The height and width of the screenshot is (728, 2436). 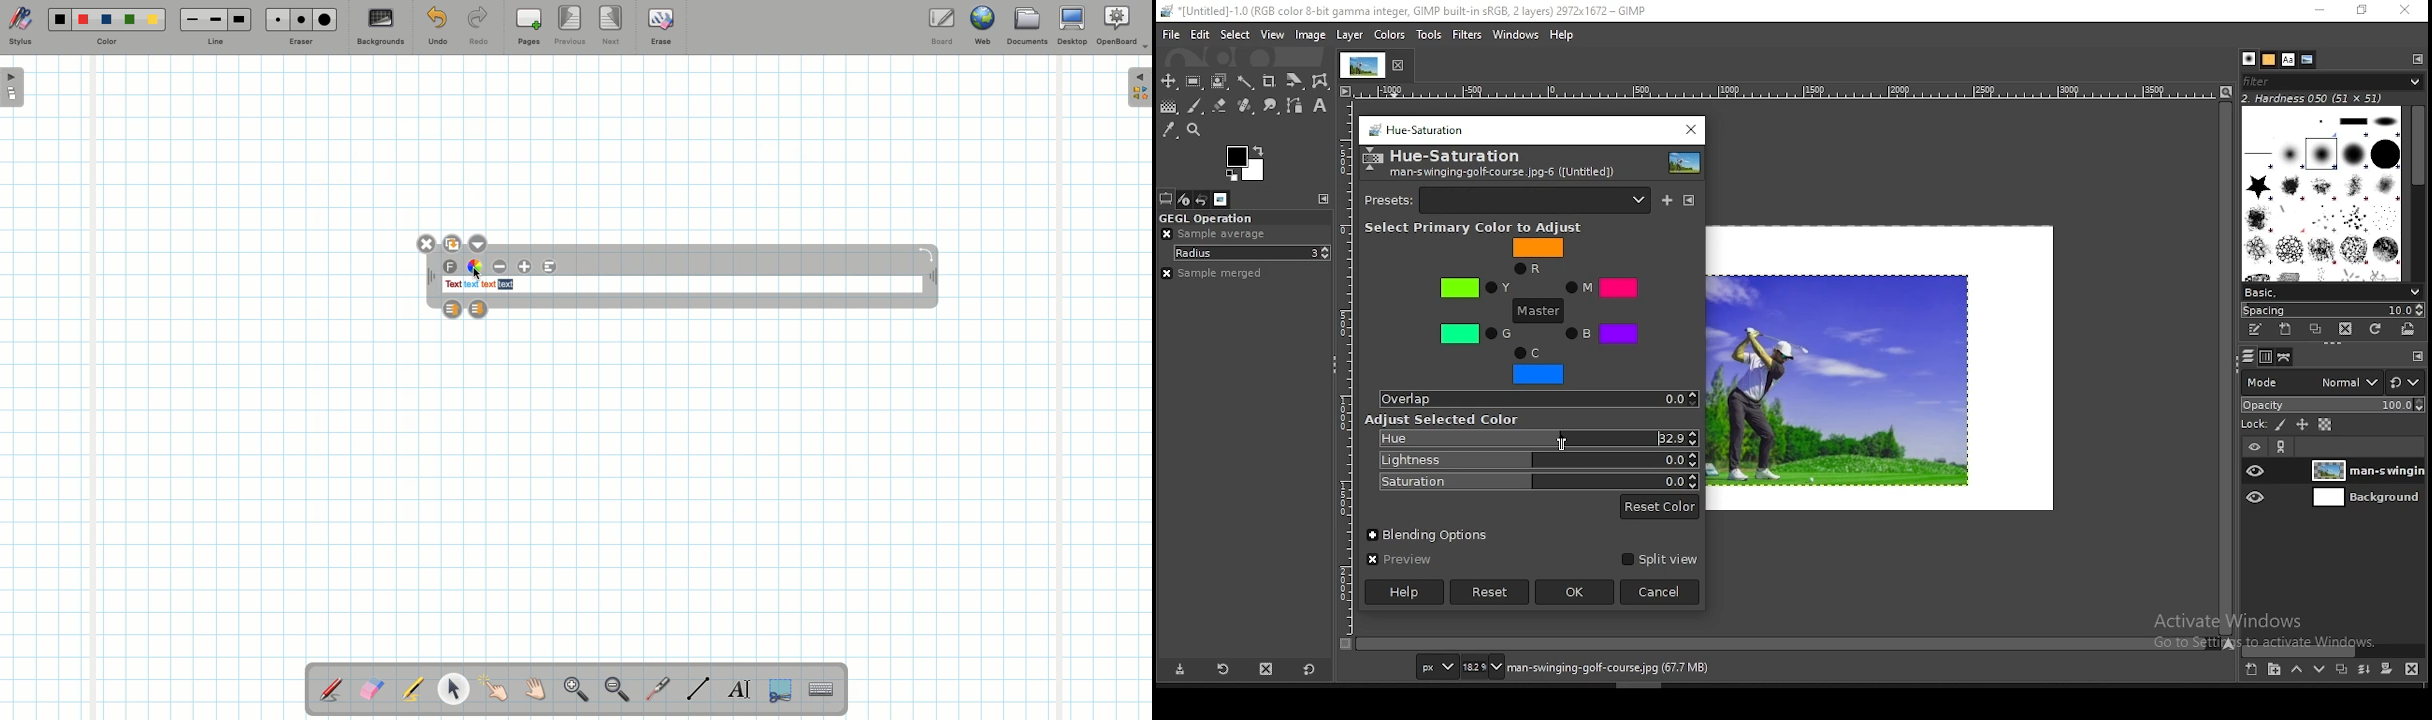 What do you see at coordinates (1074, 26) in the screenshot?
I see `Desktop` at bounding box center [1074, 26].